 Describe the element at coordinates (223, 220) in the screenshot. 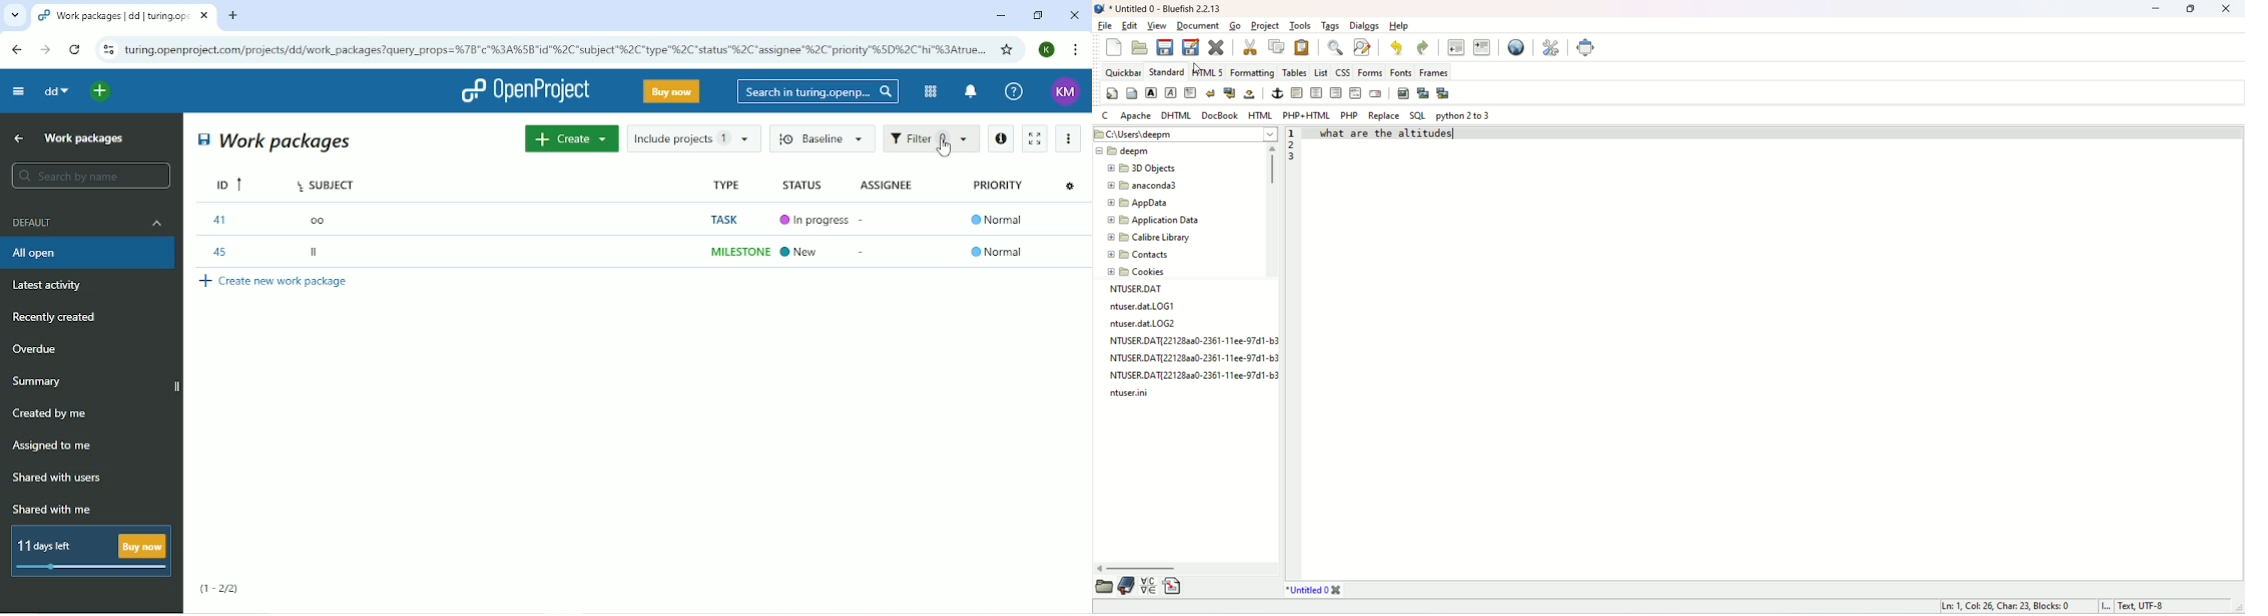

I see `41` at that location.